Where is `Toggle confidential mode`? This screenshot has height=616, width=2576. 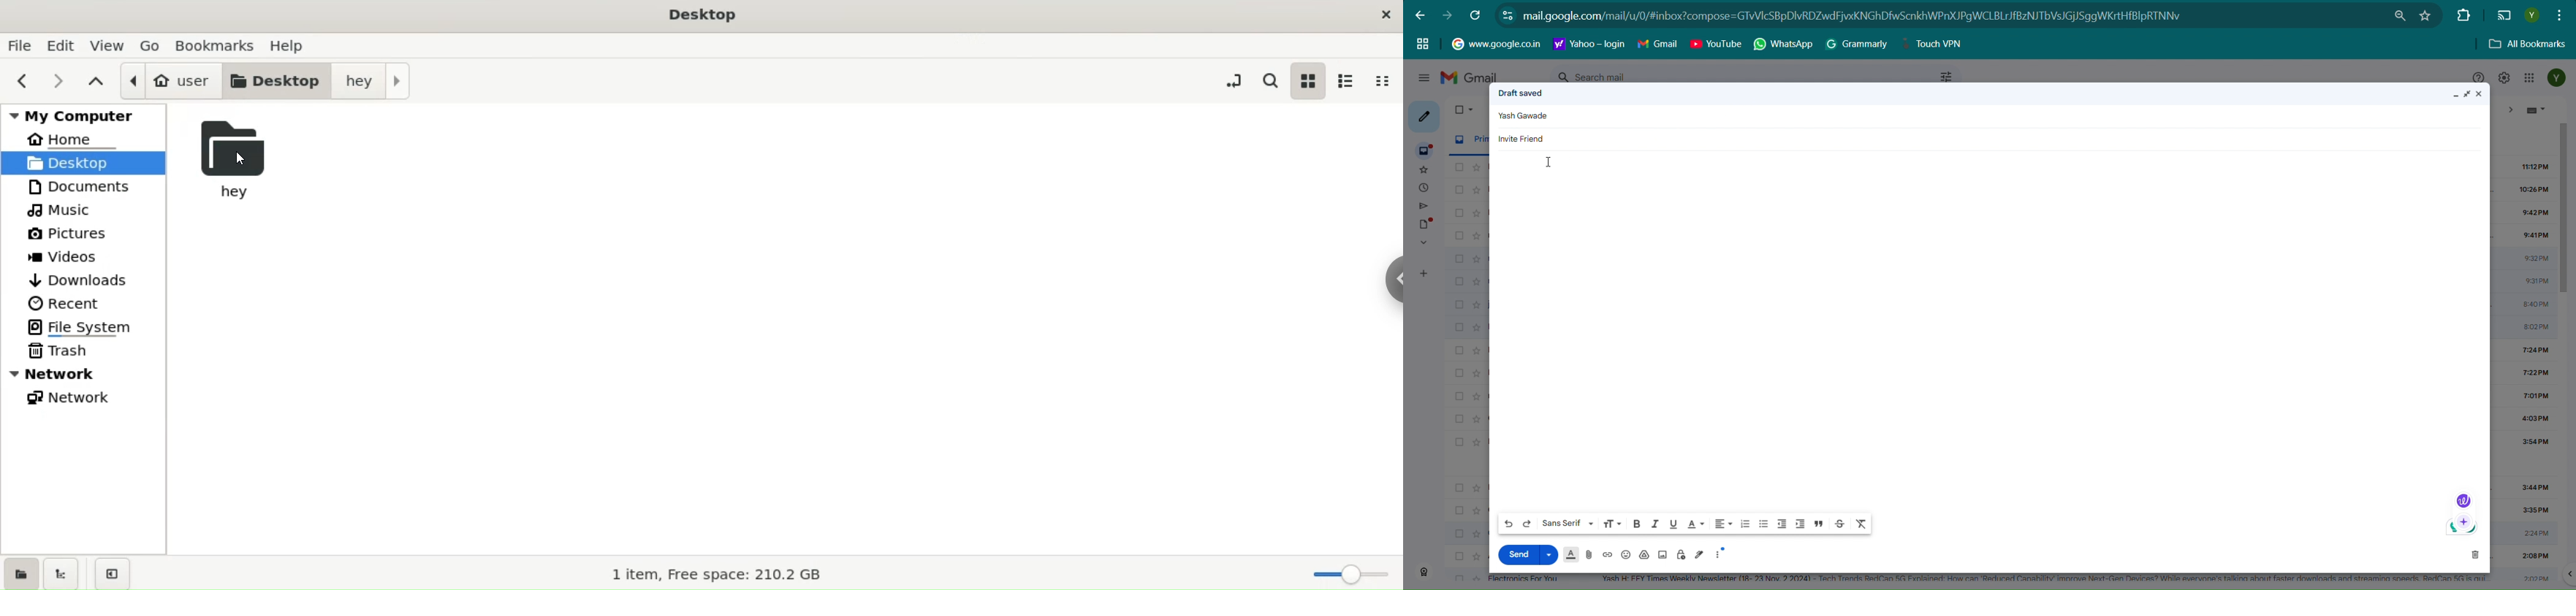 Toggle confidential mode is located at coordinates (1682, 555).